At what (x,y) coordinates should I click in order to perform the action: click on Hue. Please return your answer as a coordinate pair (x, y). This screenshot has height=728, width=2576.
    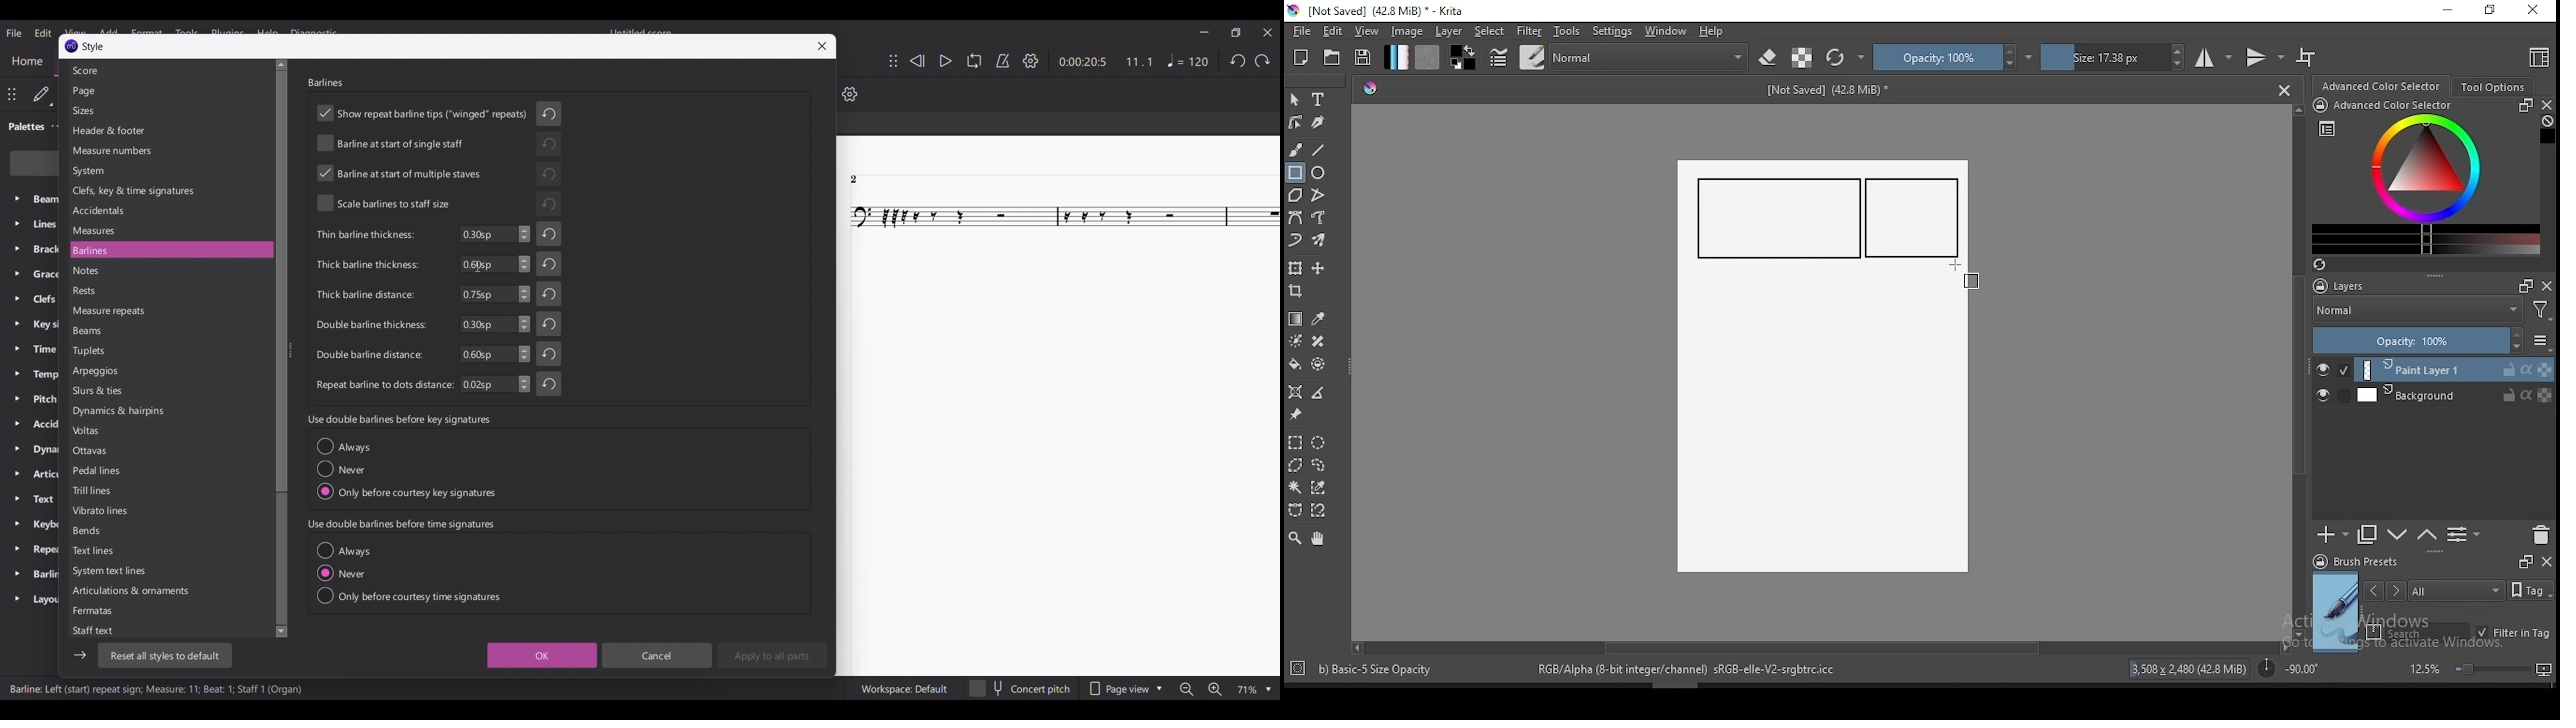
    Looking at the image, I should click on (1370, 88).